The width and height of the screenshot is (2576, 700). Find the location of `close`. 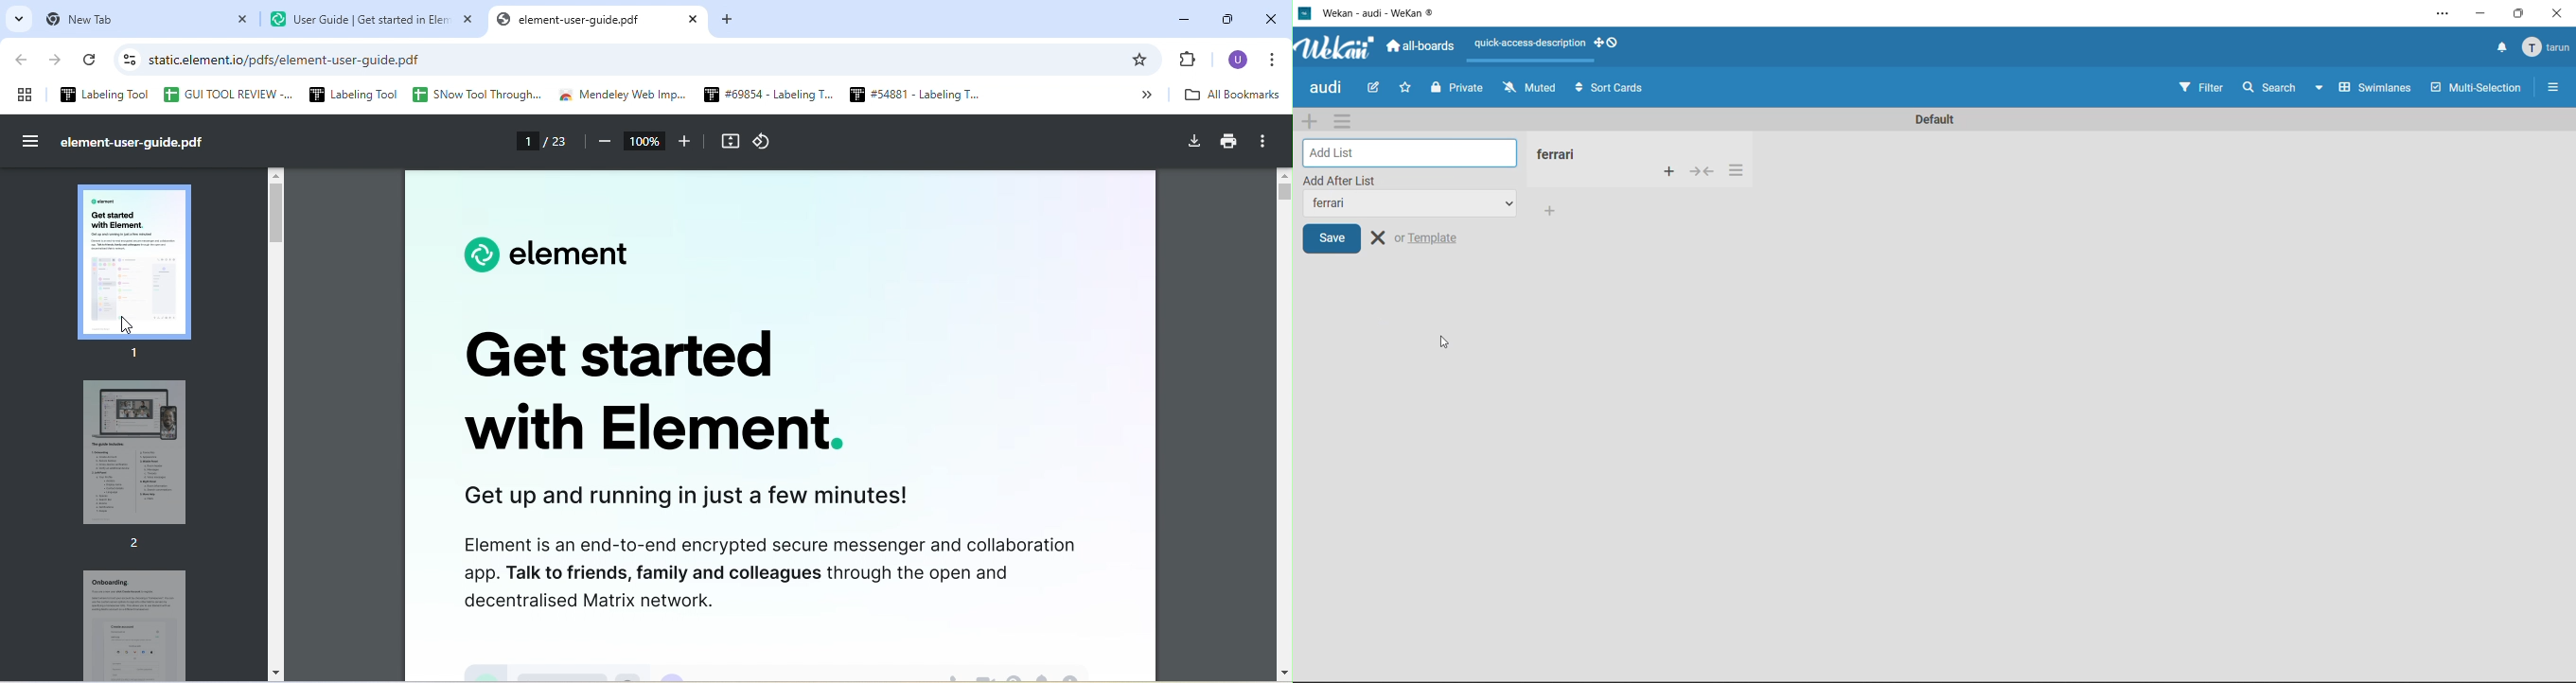

close is located at coordinates (1271, 17).